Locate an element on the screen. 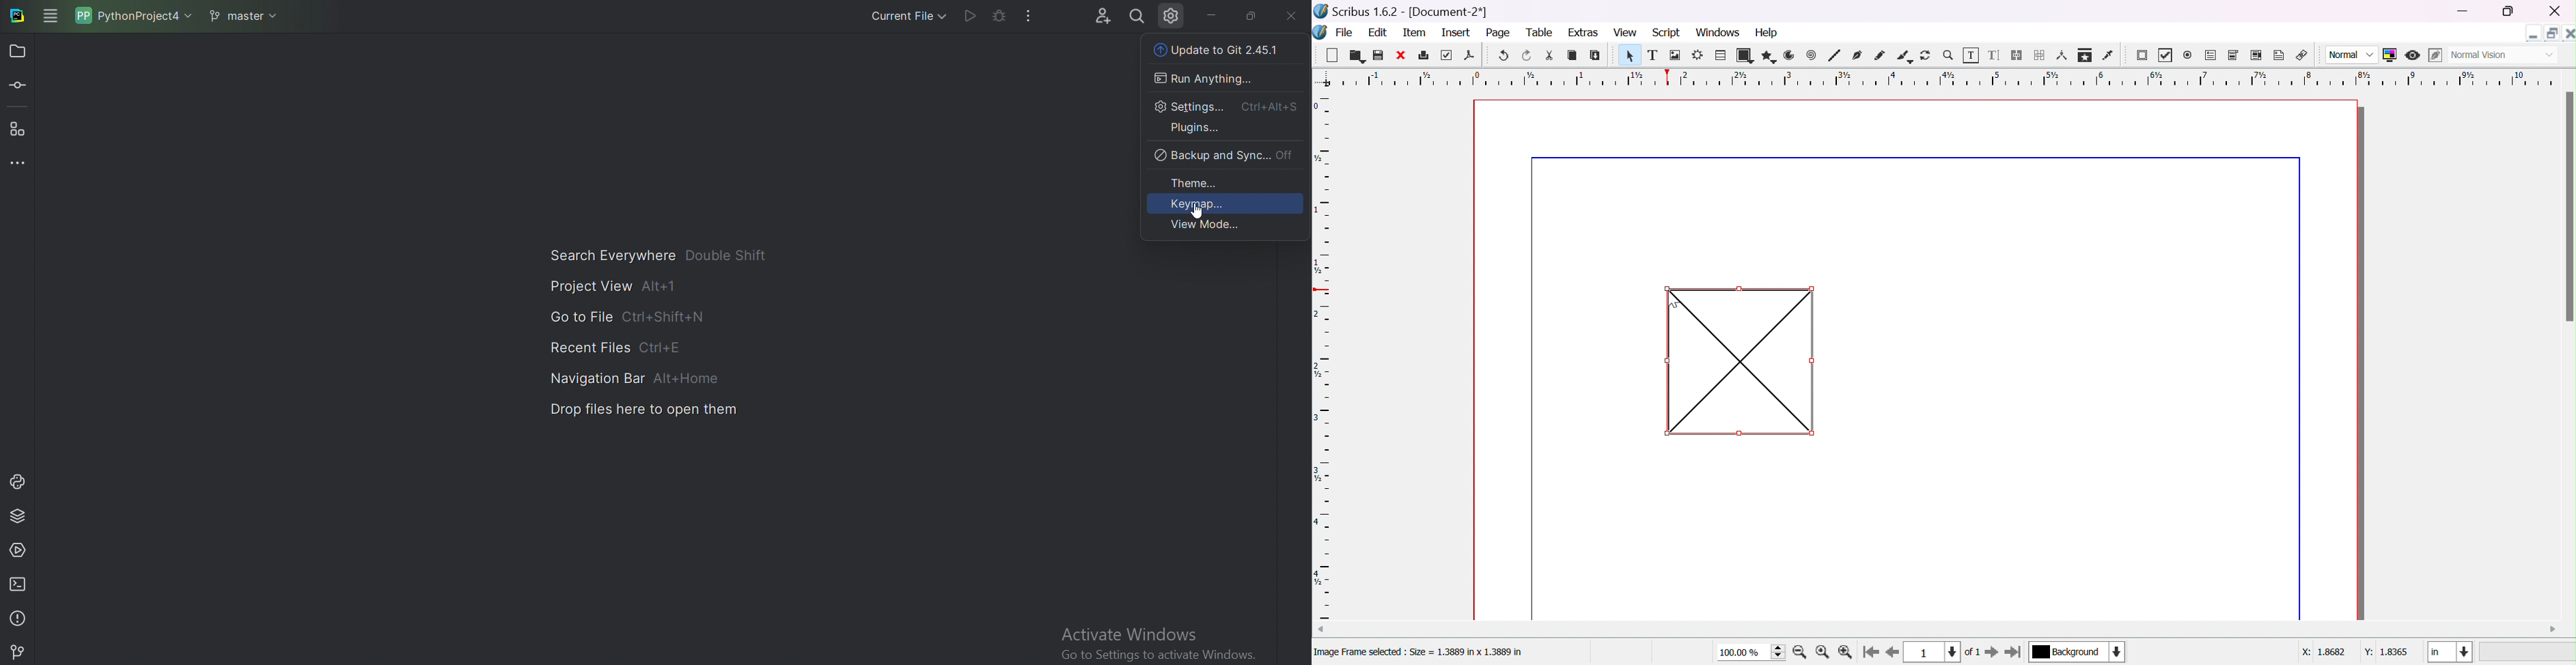  measurements is located at coordinates (2062, 55).